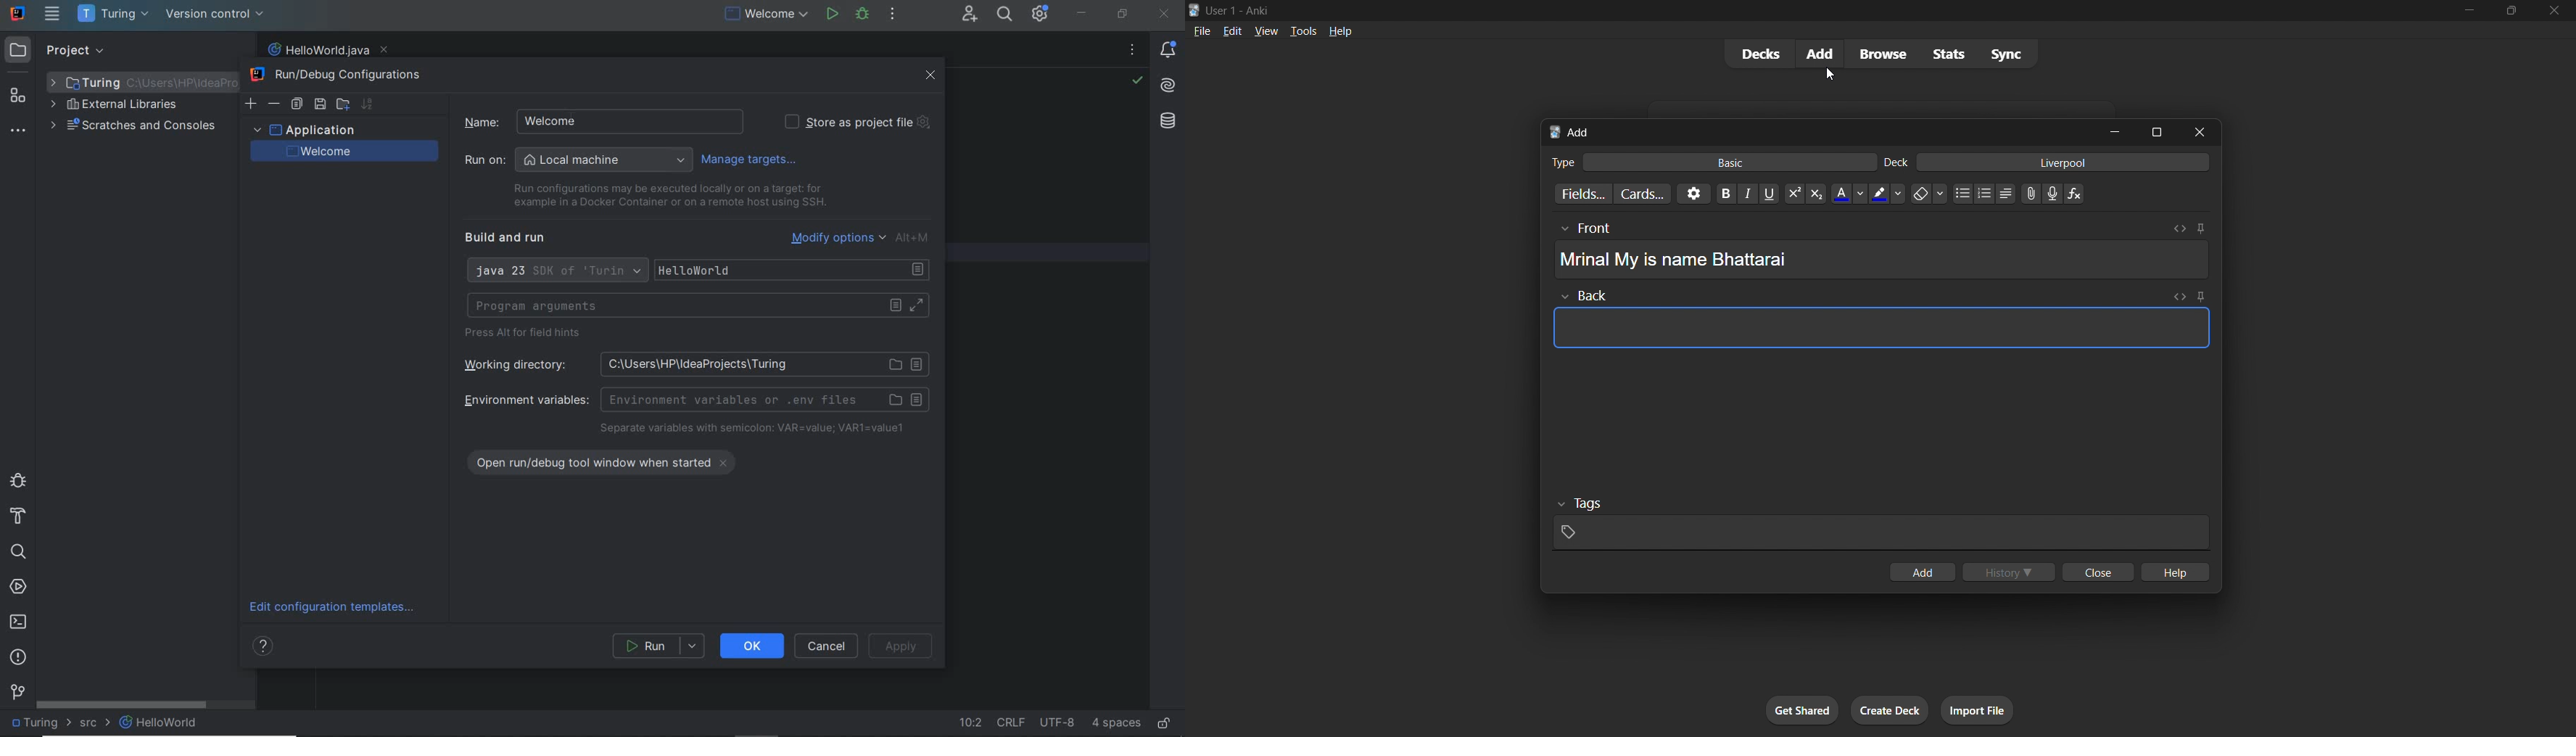 The height and width of the screenshot is (756, 2576). What do you see at coordinates (1789, 194) in the screenshot?
I see `super script` at bounding box center [1789, 194].